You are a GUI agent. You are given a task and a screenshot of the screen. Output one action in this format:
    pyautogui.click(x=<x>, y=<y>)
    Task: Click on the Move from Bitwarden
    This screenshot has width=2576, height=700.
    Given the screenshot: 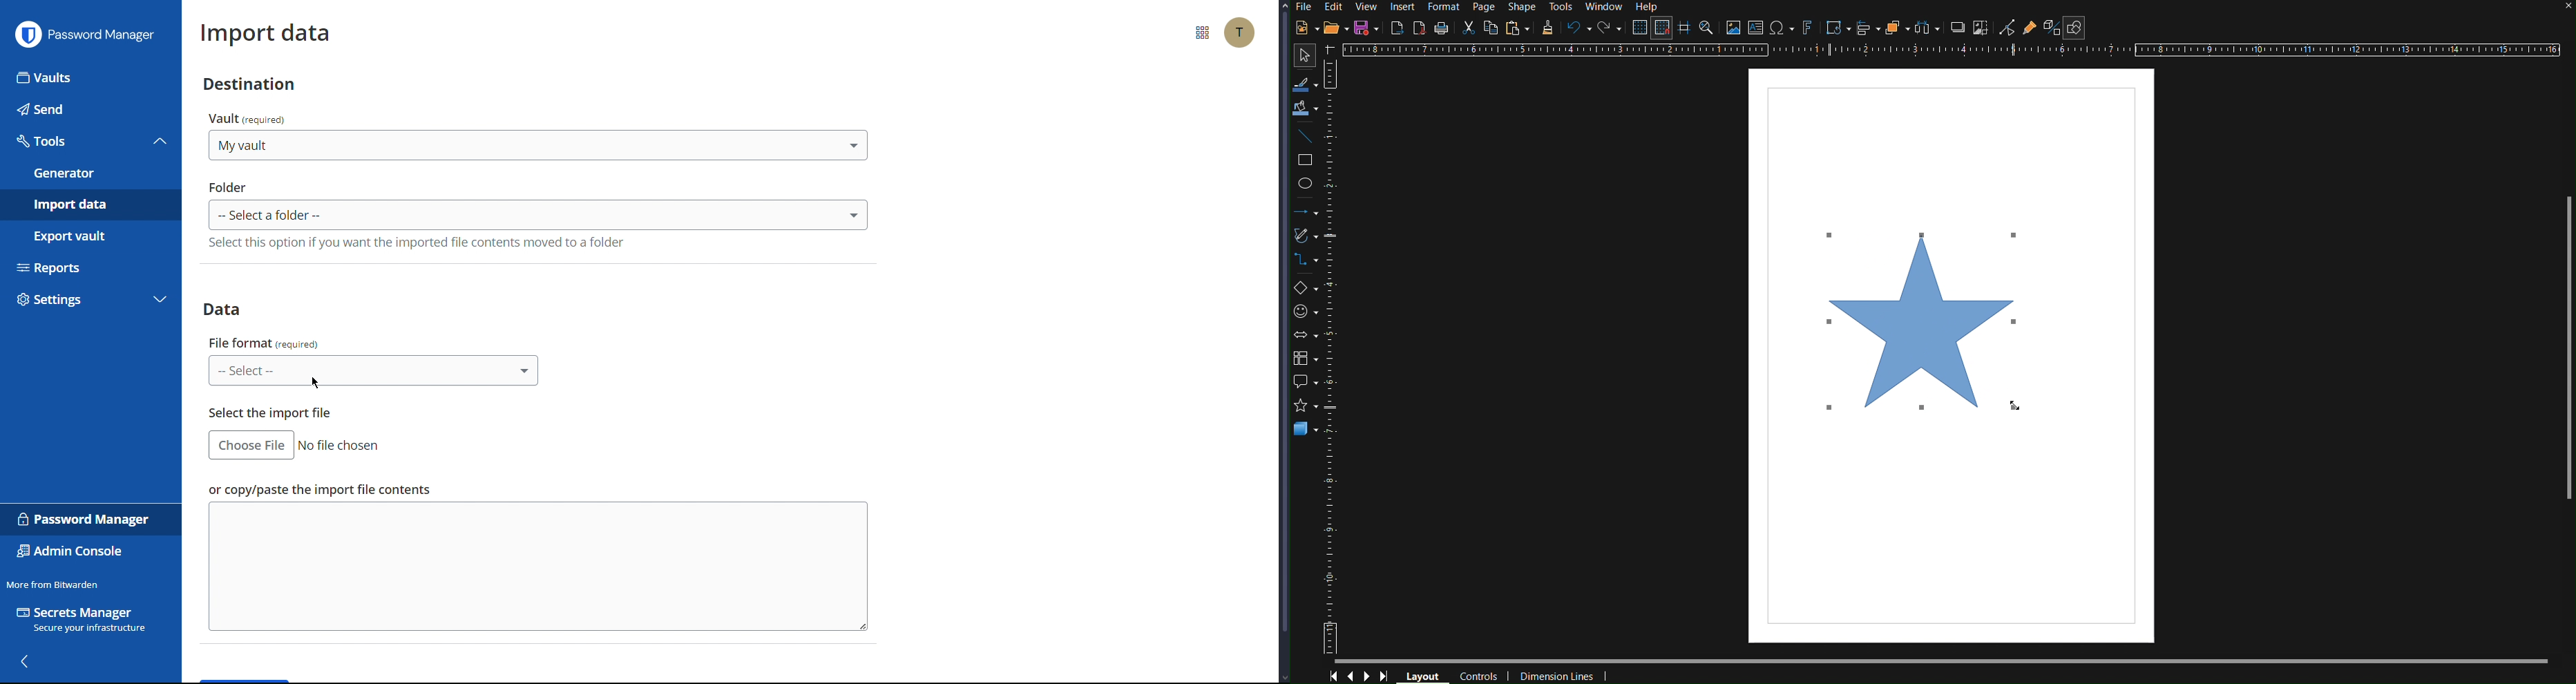 What is the action you would take?
    pyautogui.click(x=53, y=584)
    